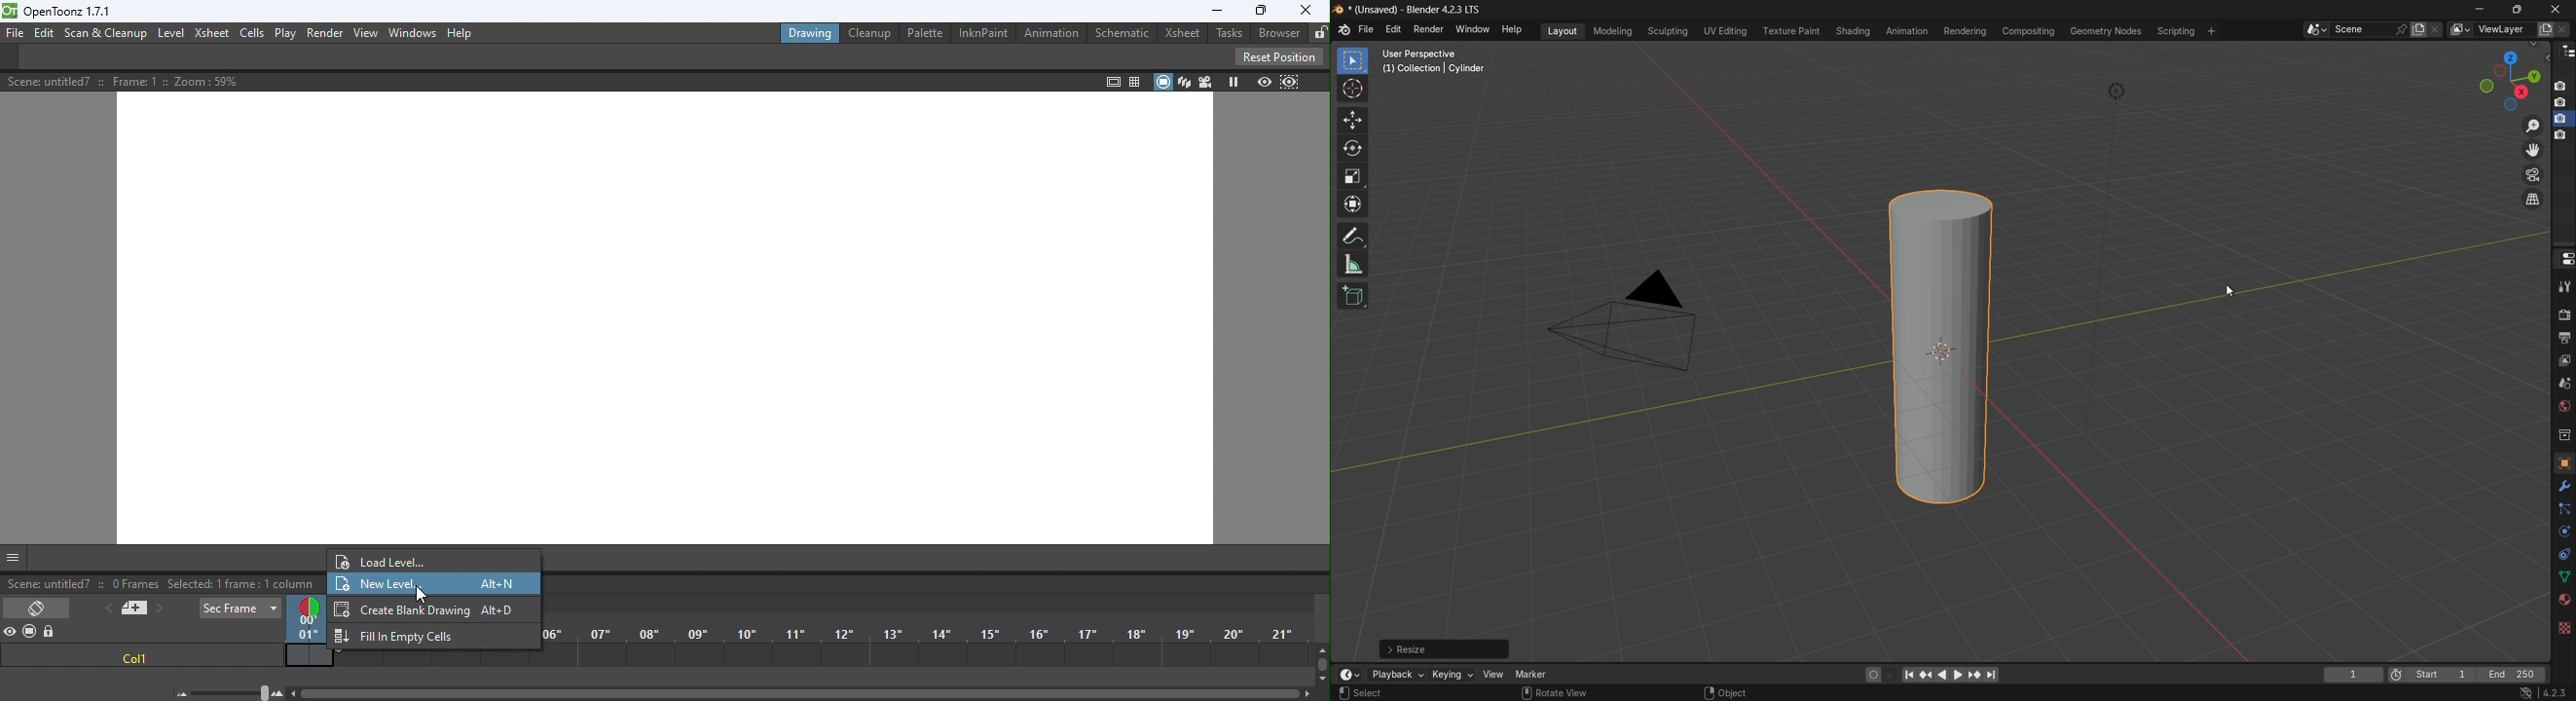  I want to click on views, so click(2459, 30).